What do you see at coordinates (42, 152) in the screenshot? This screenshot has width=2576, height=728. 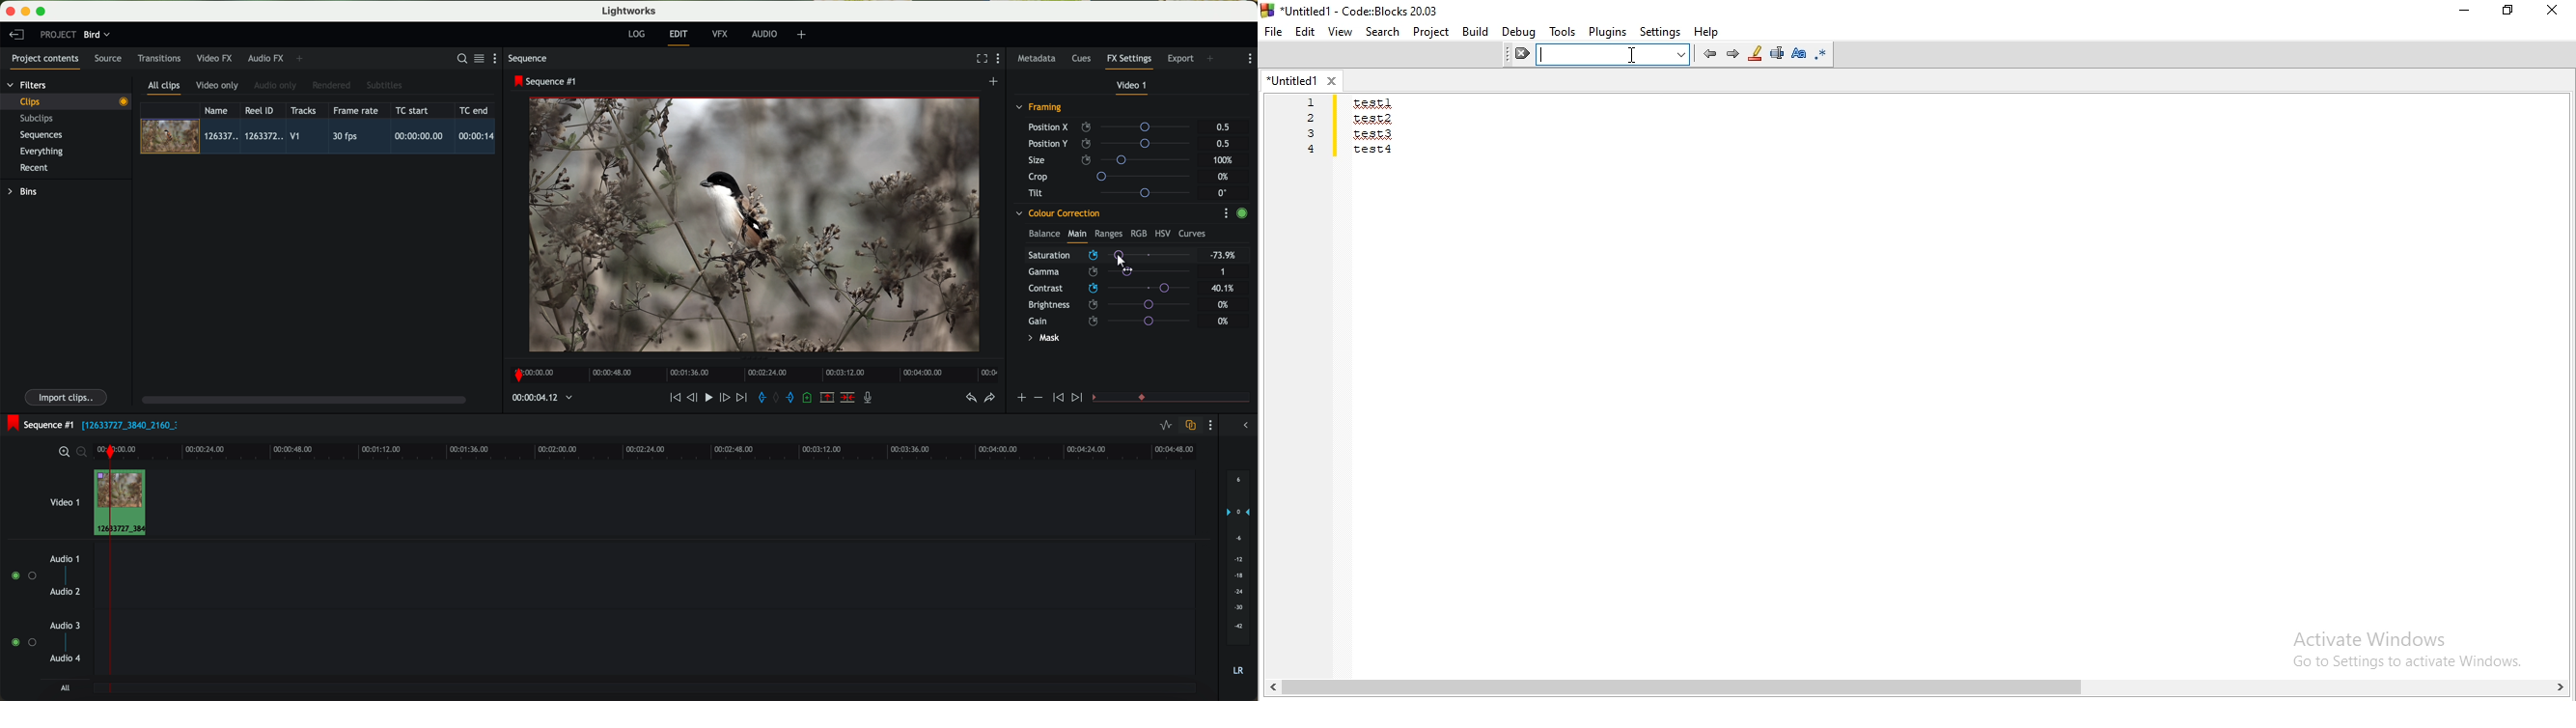 I see `everything` at bounding box center [42, 152].